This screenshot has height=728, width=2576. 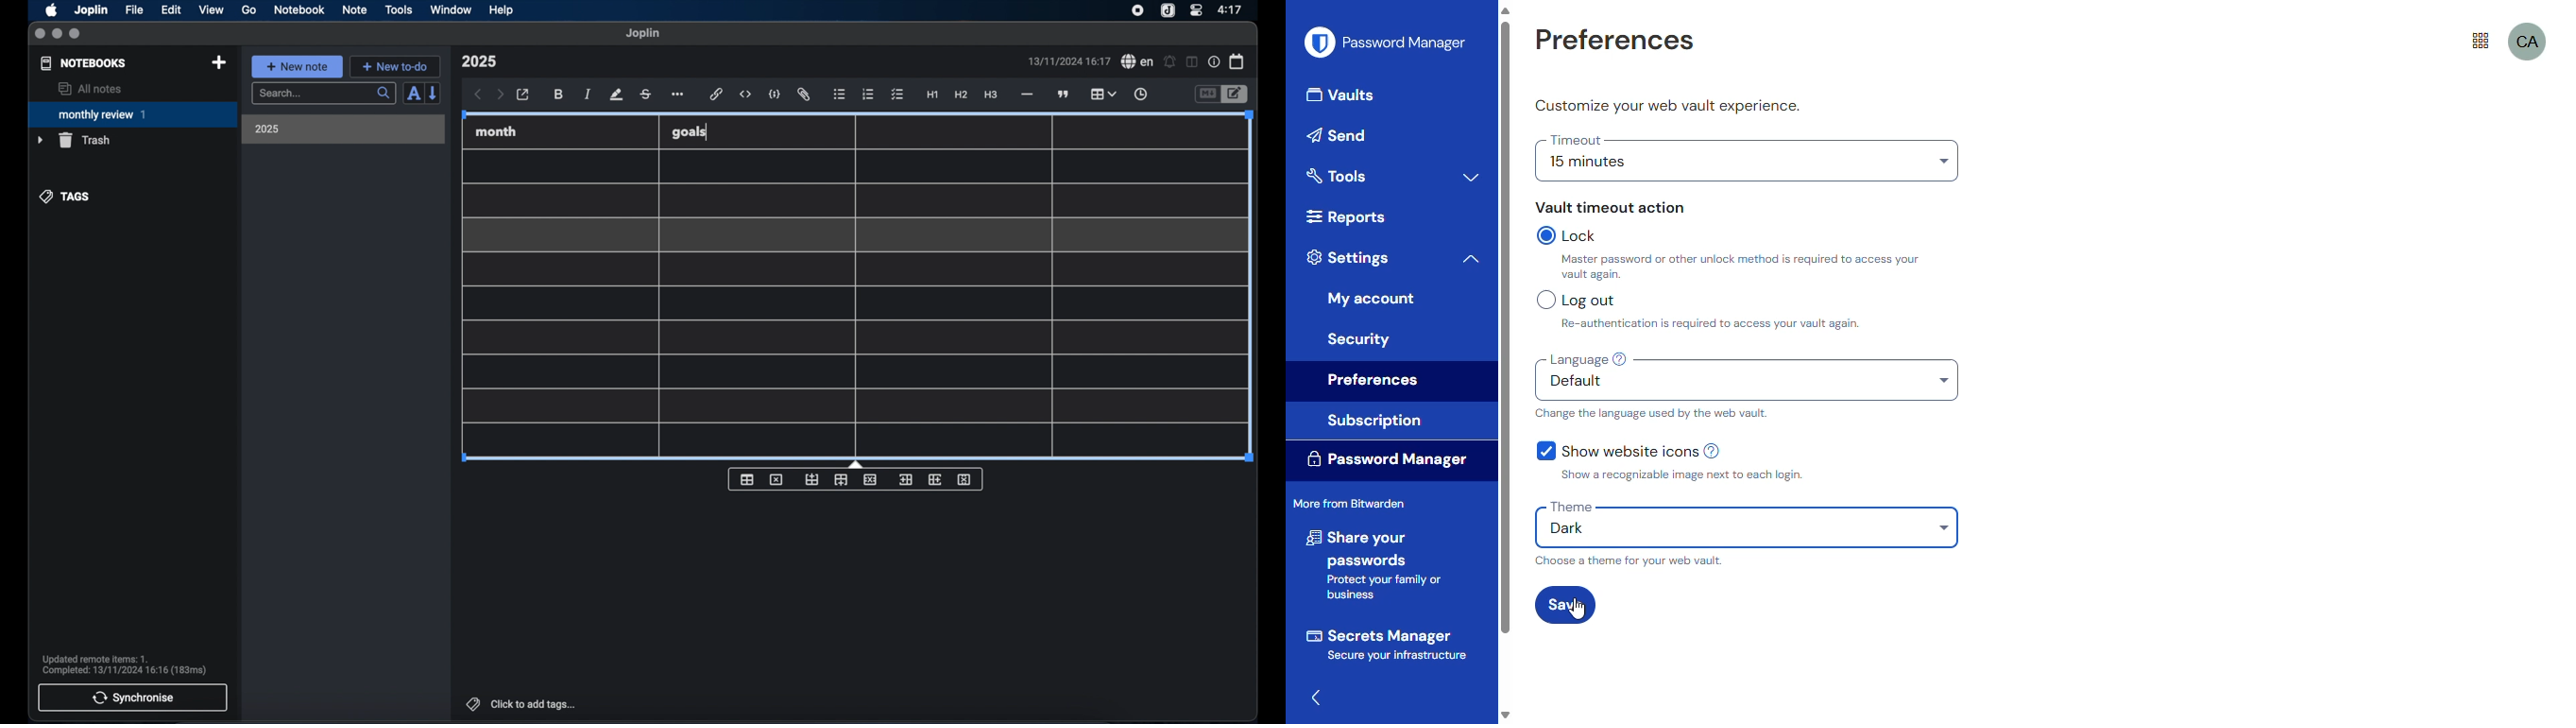 What do you see at coordinates (842, 480) in the screenshot?
I see `insert row after` at bounding box center [842, 480].